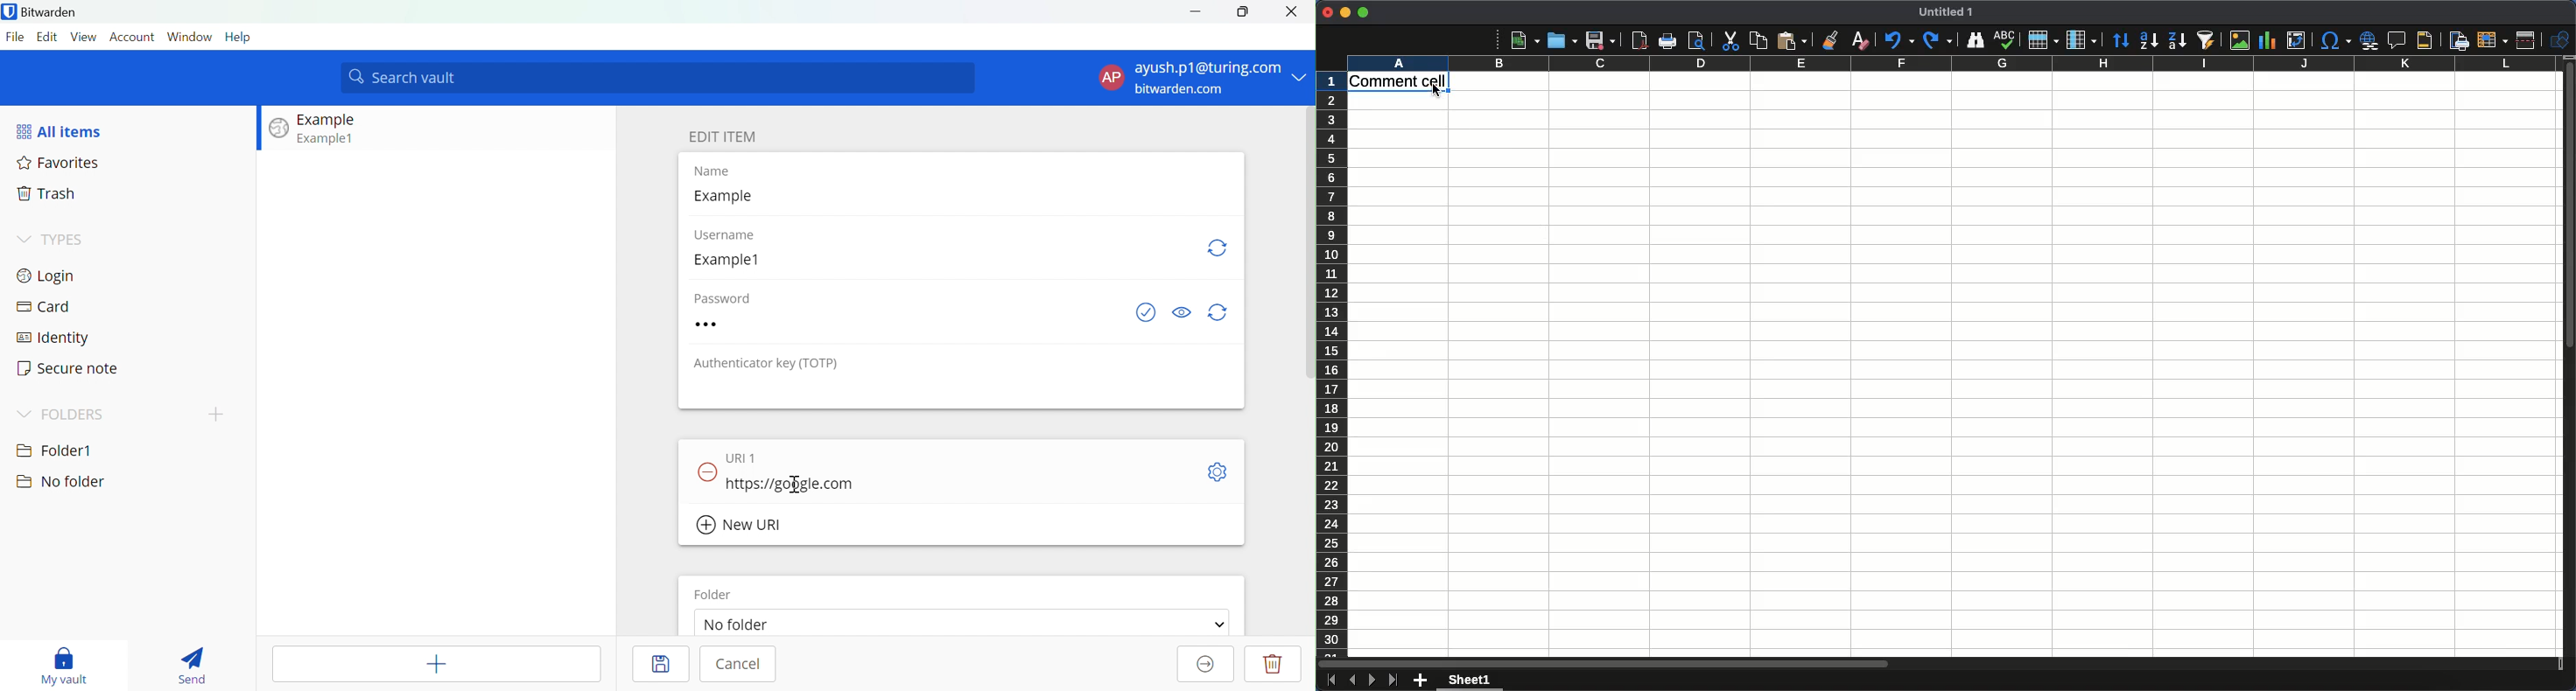 Image resolution: width=2576 pixels, height=700 pixels. I want to click on Toggle Options, so click(1218, 473).